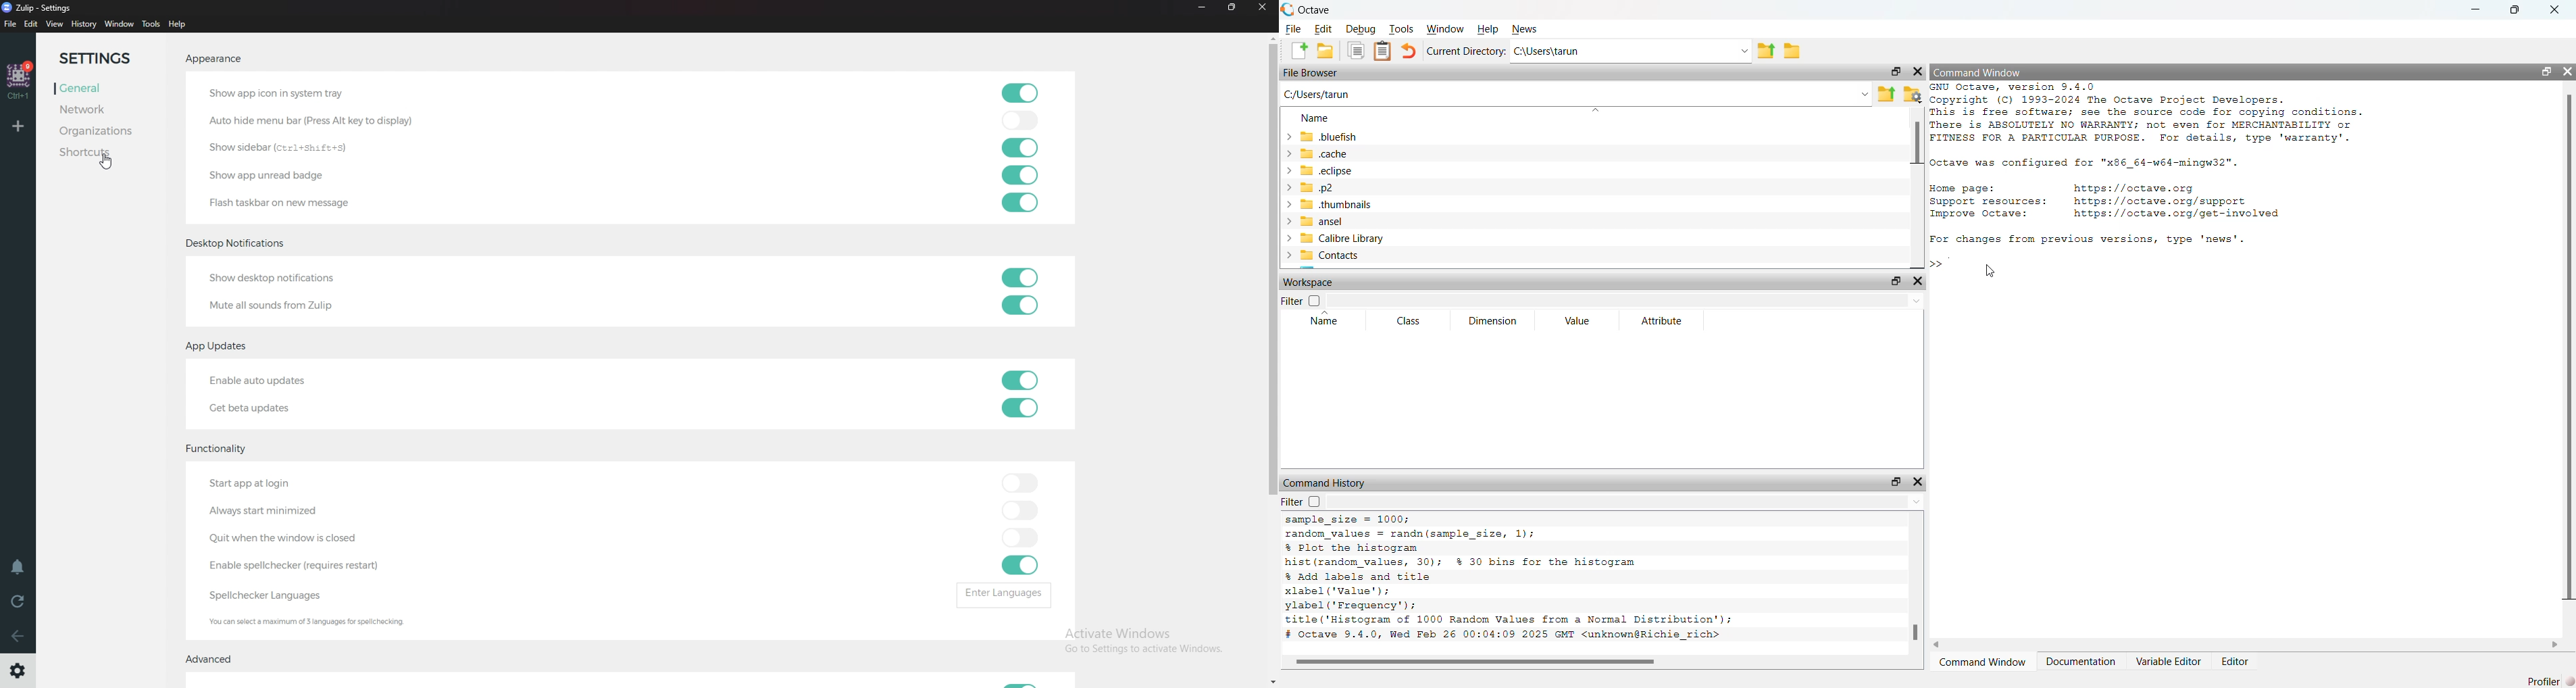  Describe the element at coordinates (151, 24) in the screenshot. I see `tools` at that location.